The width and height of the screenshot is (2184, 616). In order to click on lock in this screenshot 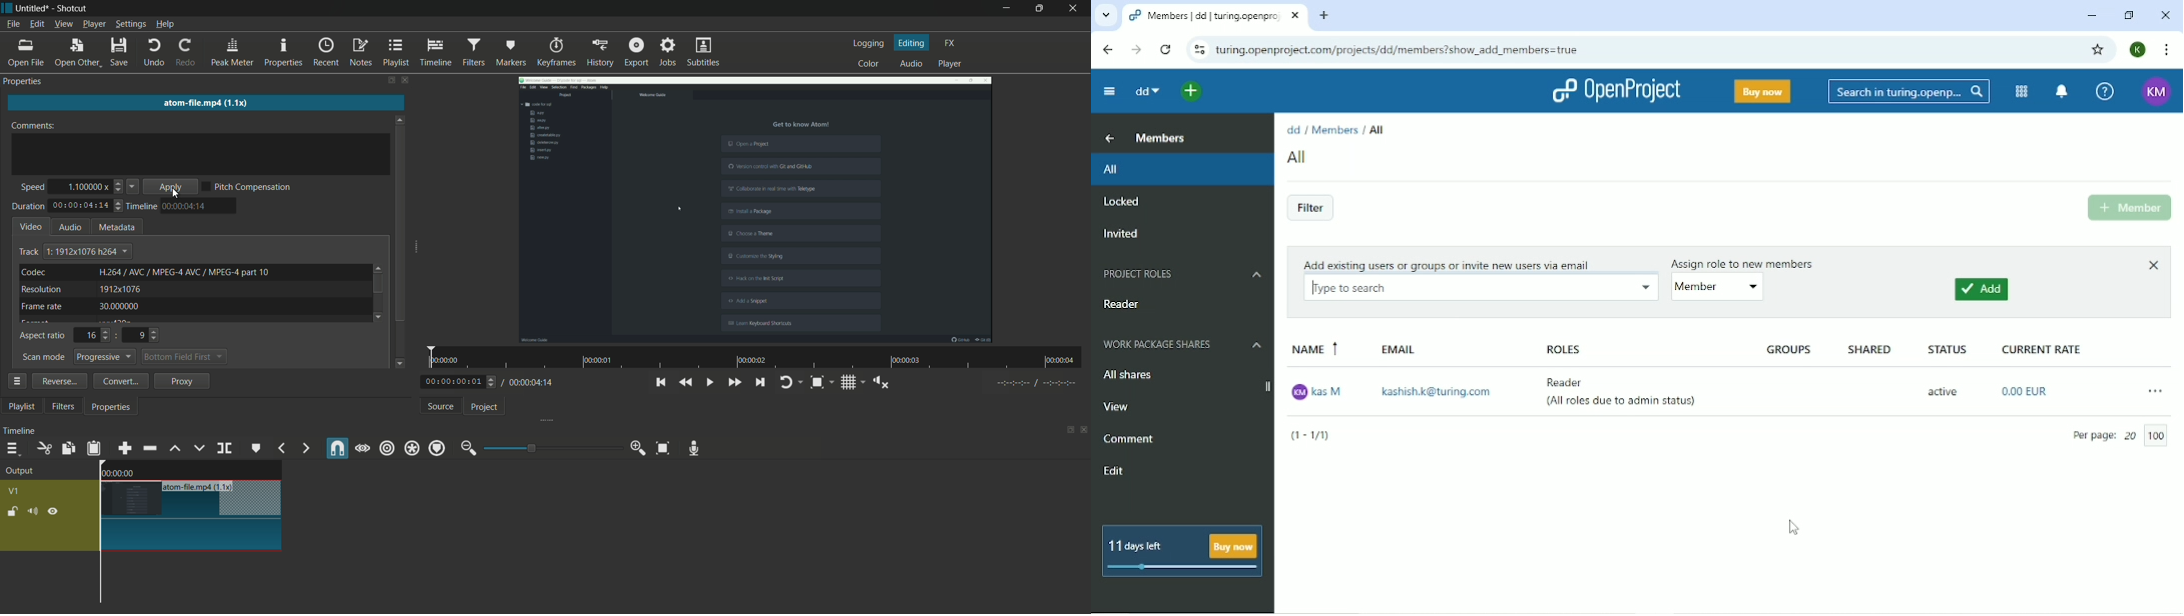, I will do `click(13, 512)`.